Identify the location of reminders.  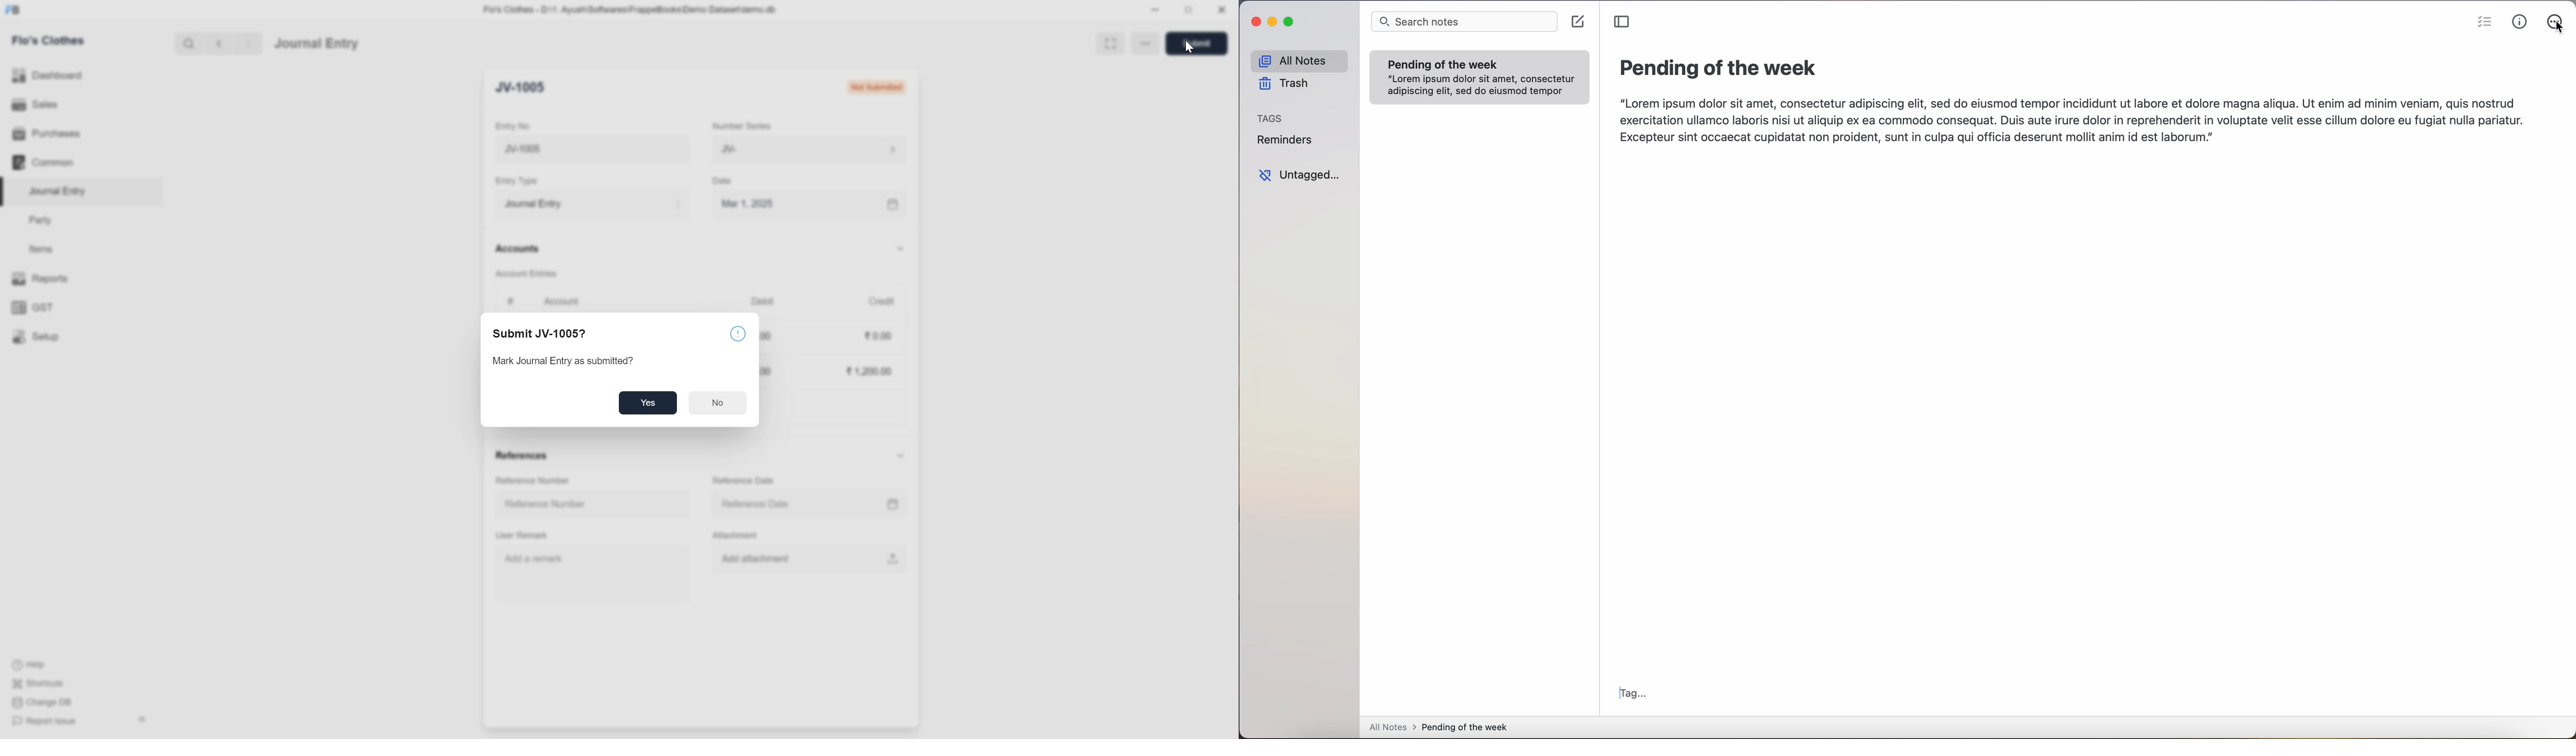
(1287, 141).